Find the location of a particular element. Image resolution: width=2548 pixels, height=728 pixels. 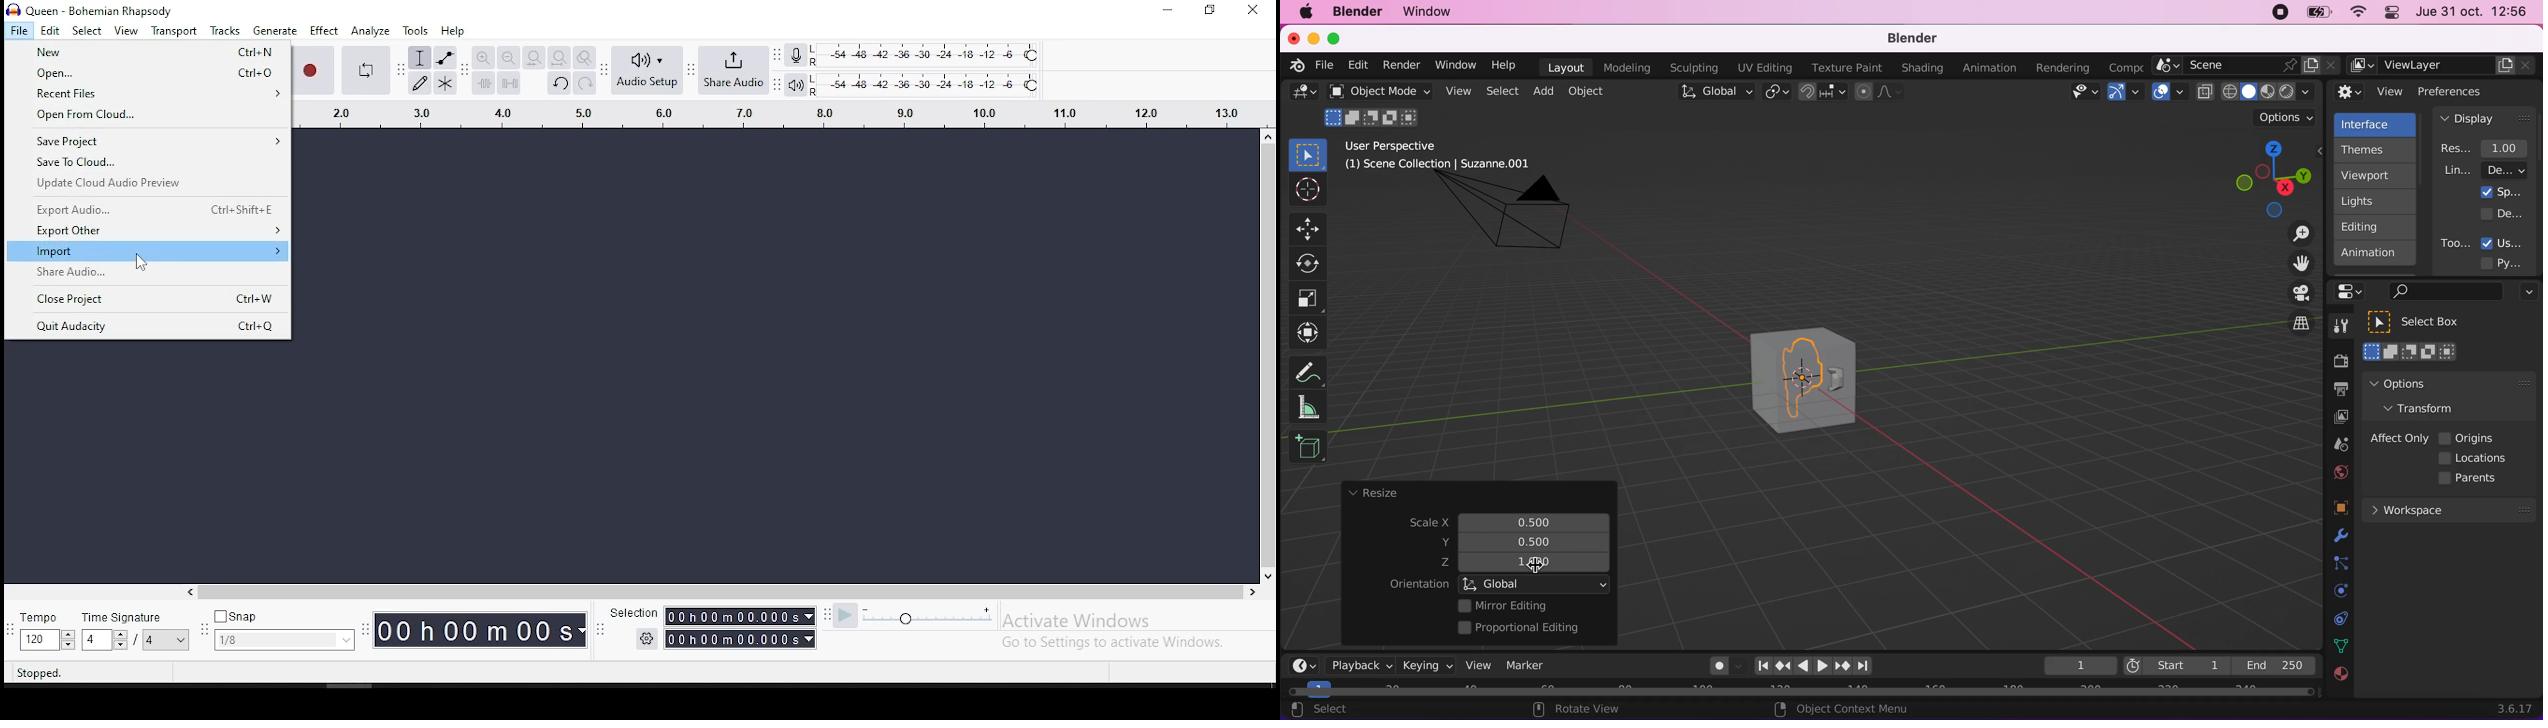

open from cloud is located at coordinates (143, 117).